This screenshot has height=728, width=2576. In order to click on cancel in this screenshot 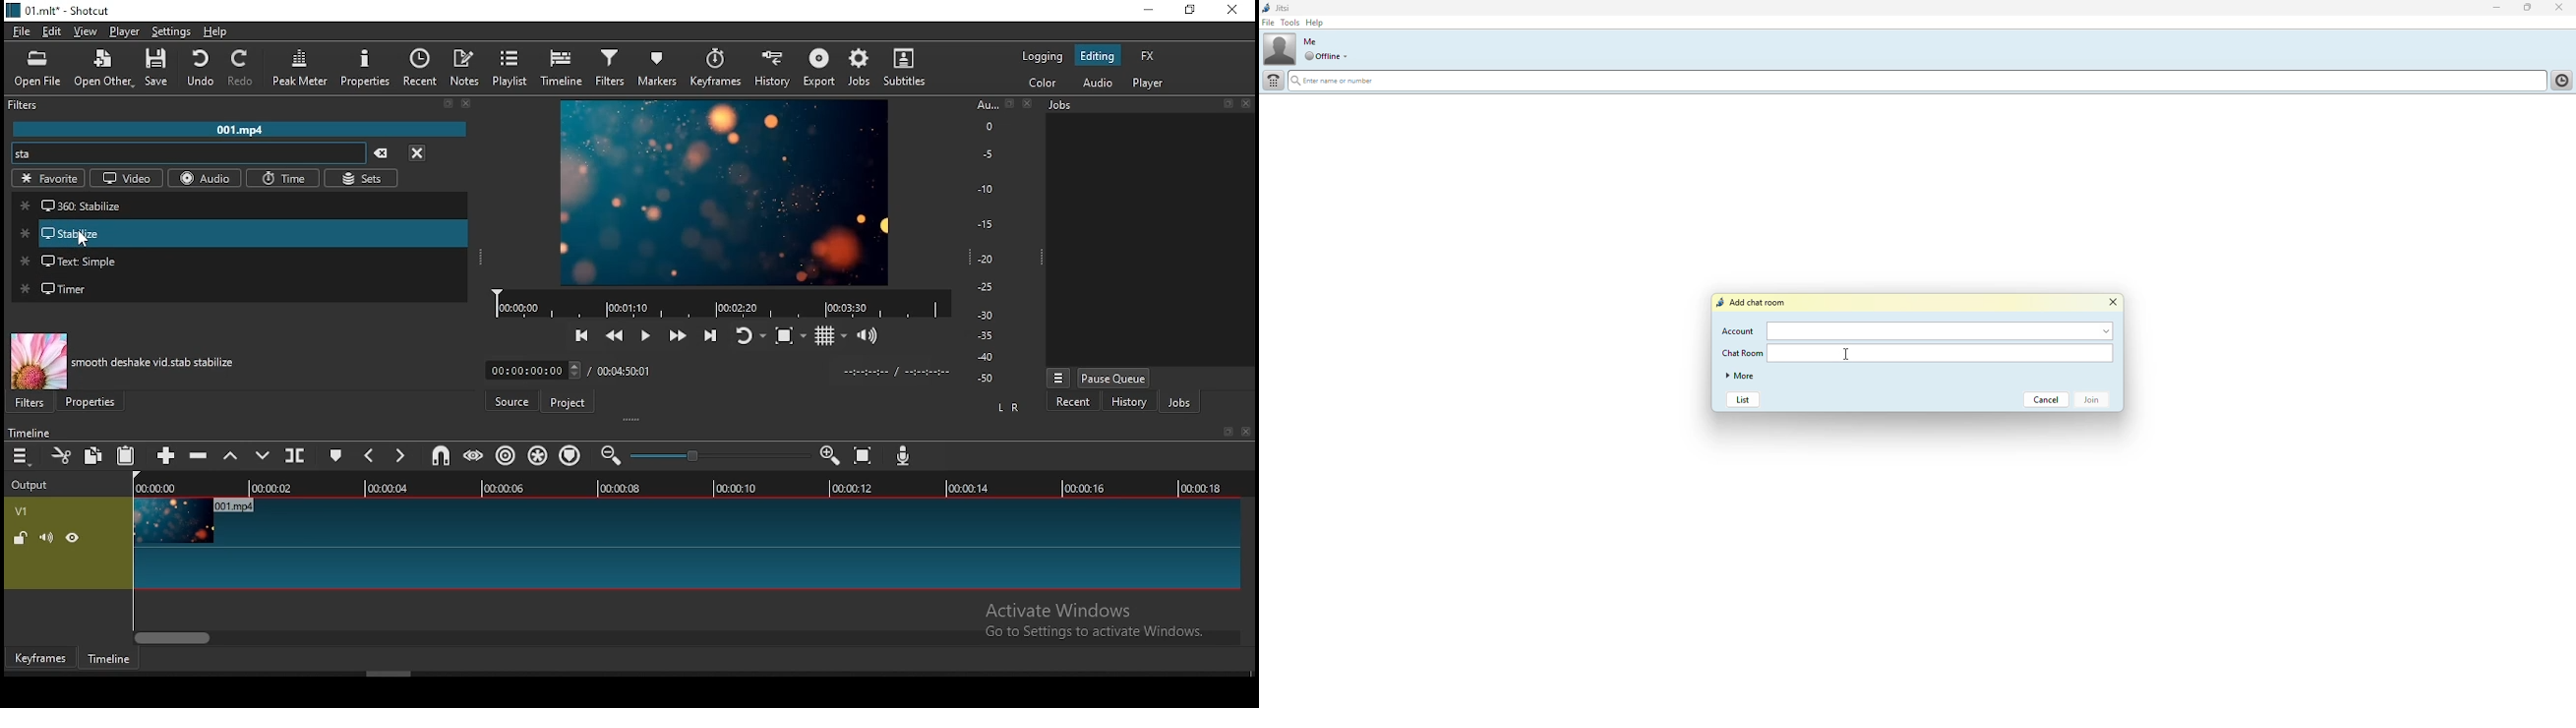, I will do `click(2048, 399)`.